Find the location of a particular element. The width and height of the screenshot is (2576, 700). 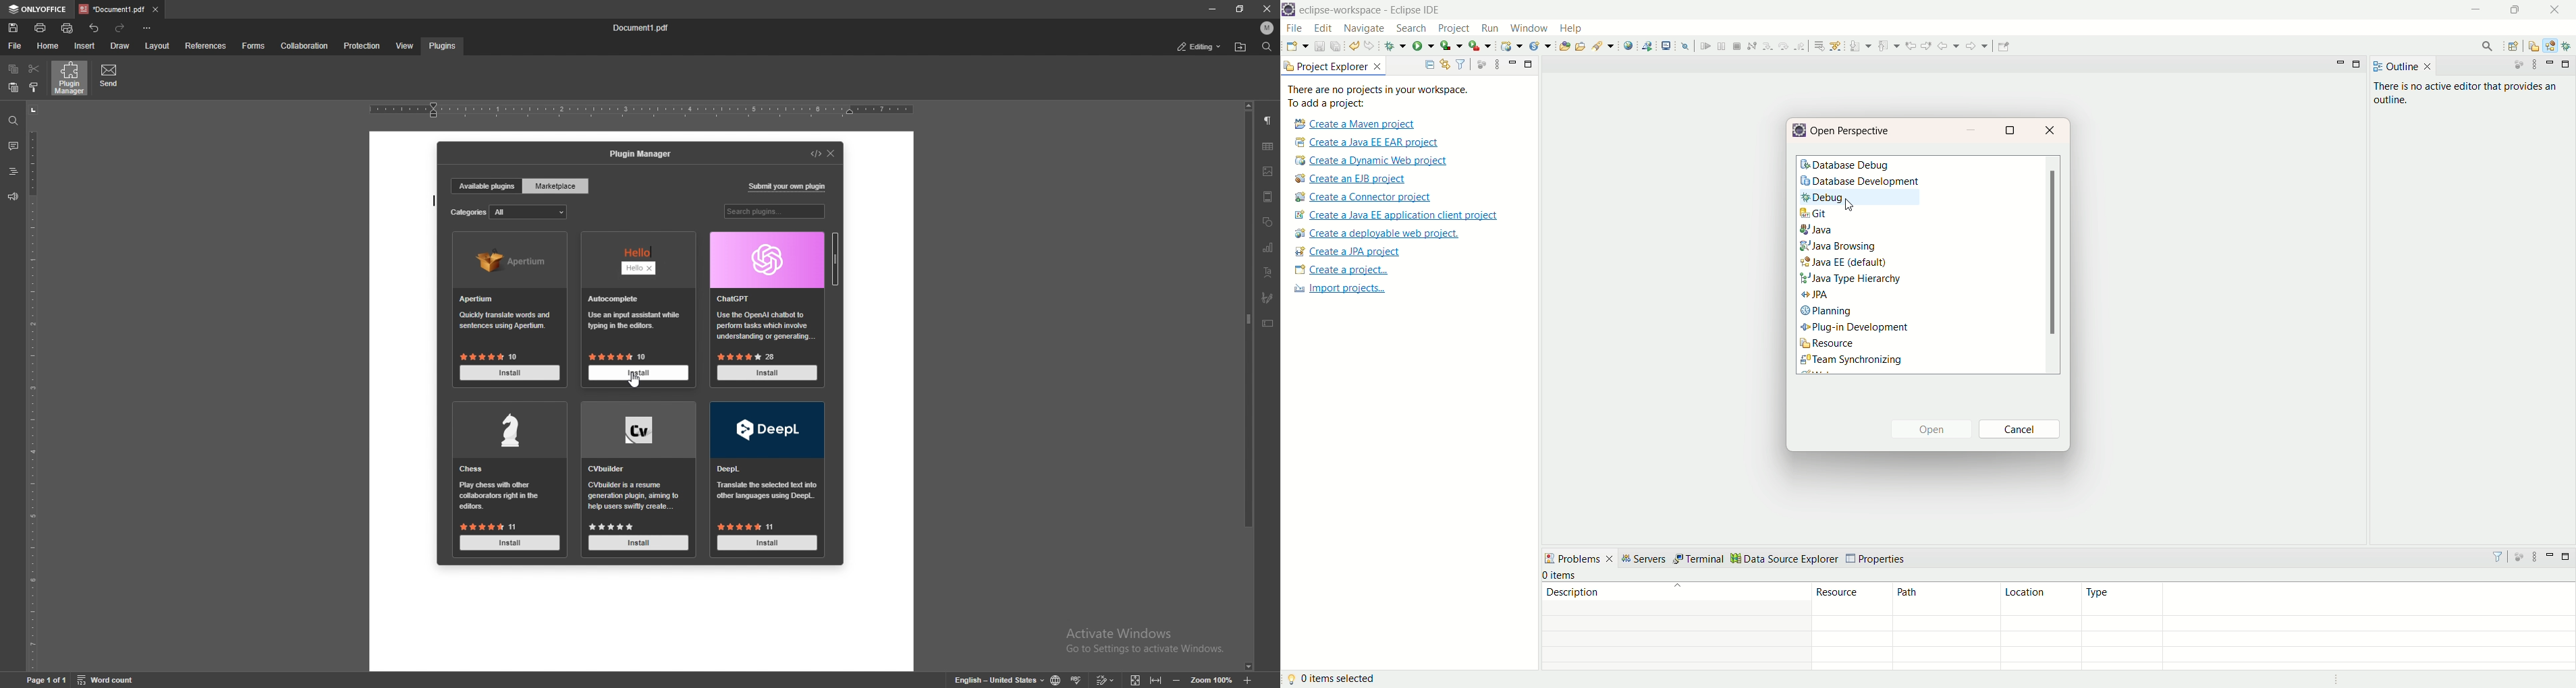

Activate Windows
Go to Settings to activate Windows. is located at coordinates (1144, 640).